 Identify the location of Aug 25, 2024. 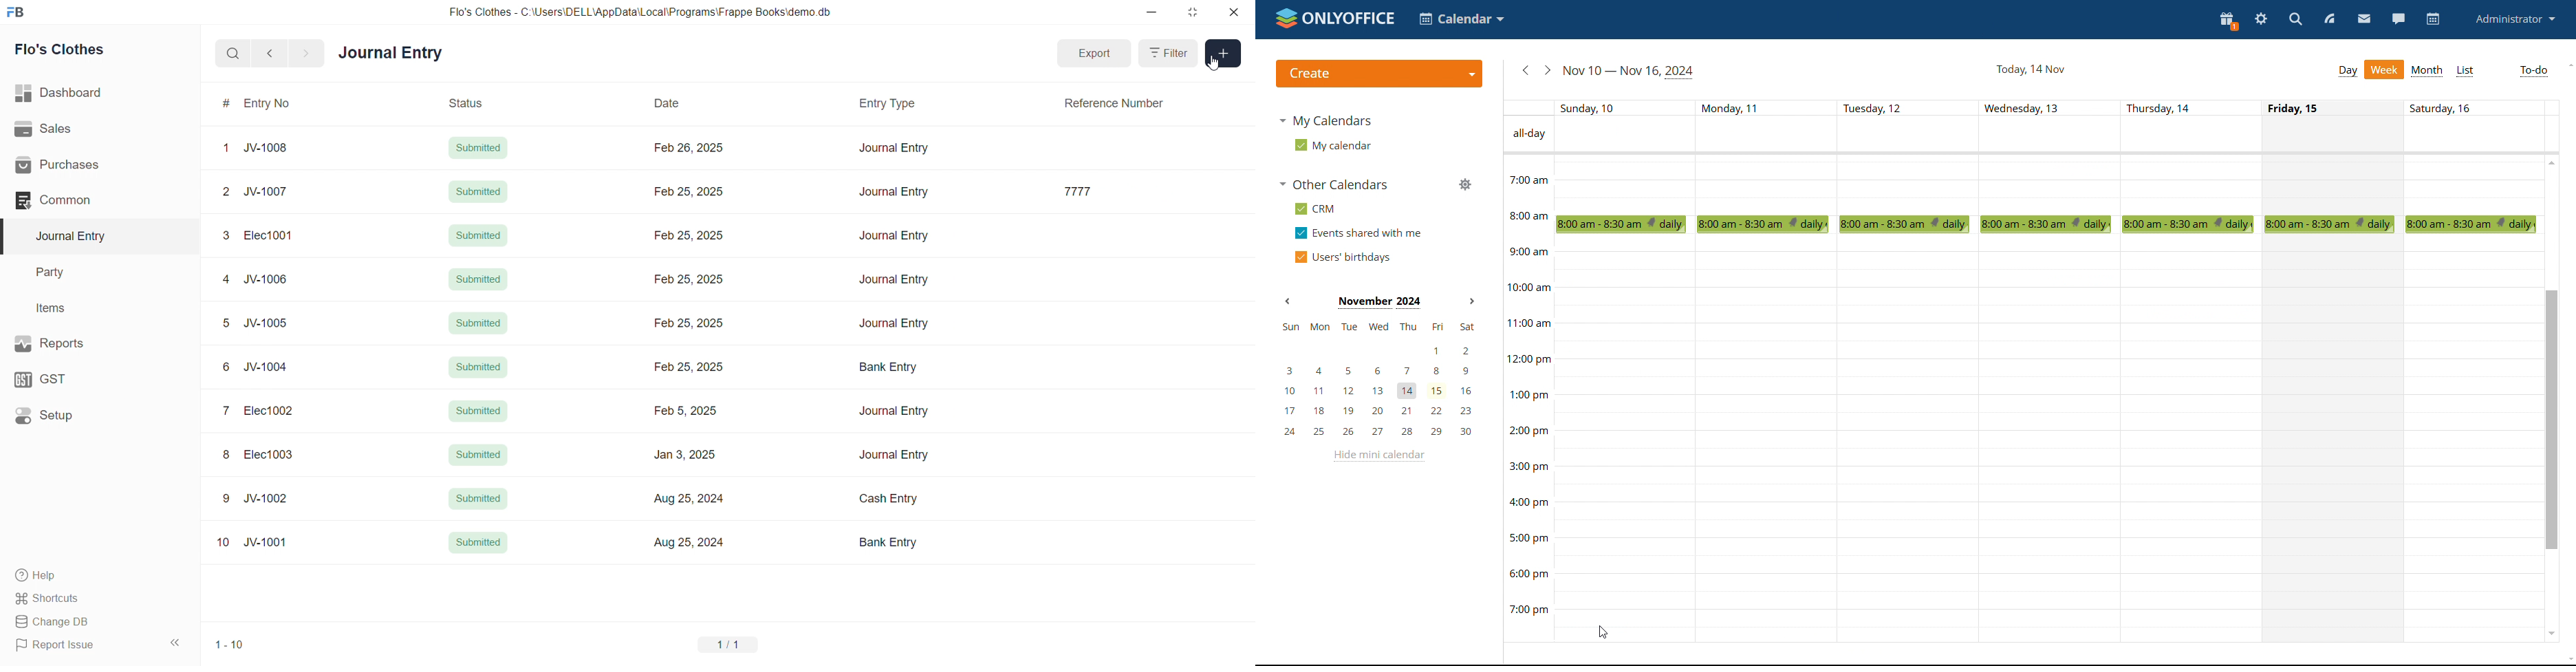
(695, 544).